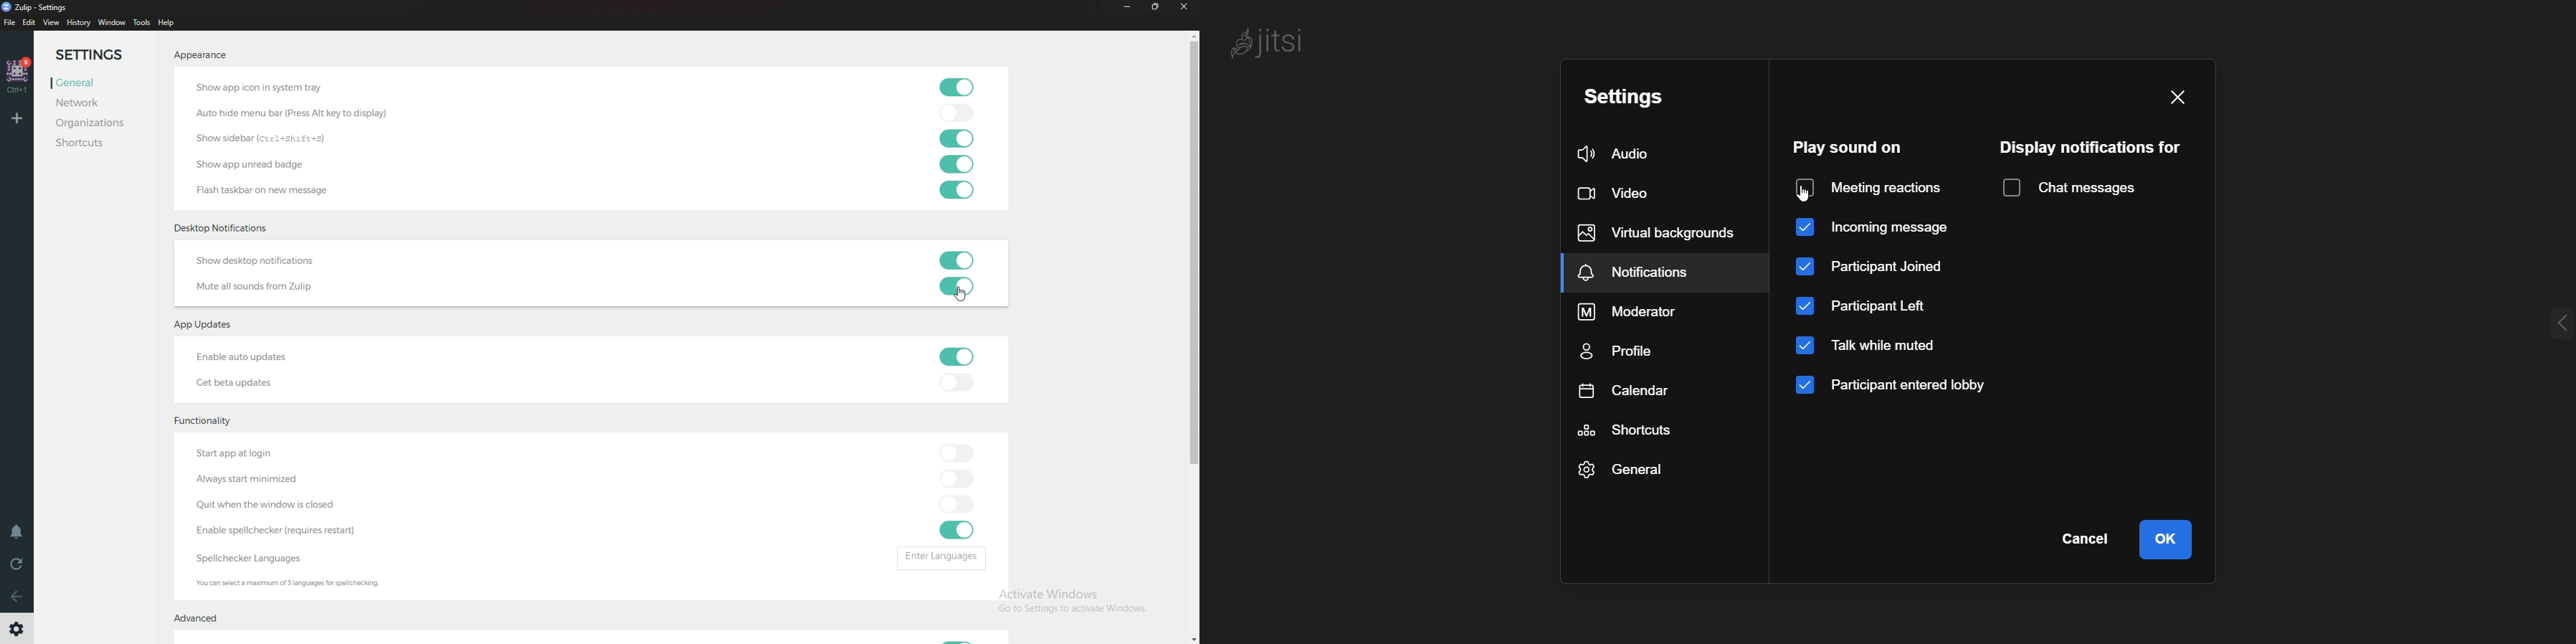  Describe the element at coordinates (16, 631) in the screenshot. I see `Settings` at that location.